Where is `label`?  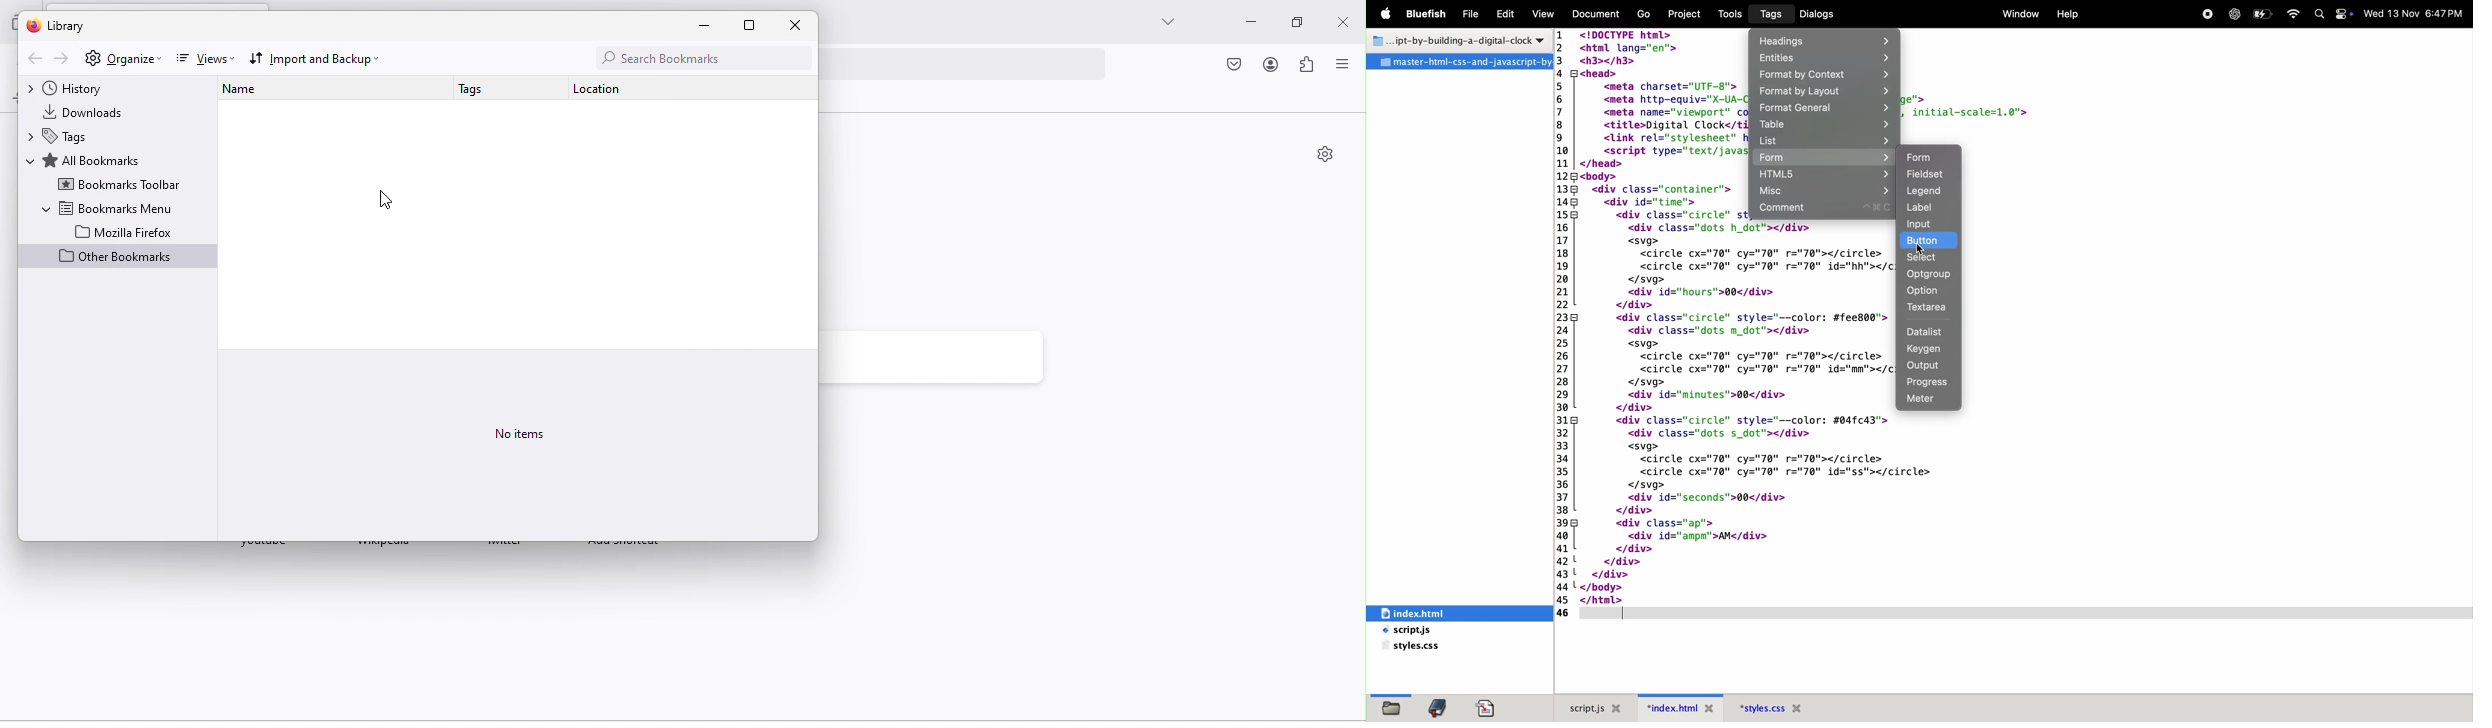 label is located at coordinates (1924, 208).